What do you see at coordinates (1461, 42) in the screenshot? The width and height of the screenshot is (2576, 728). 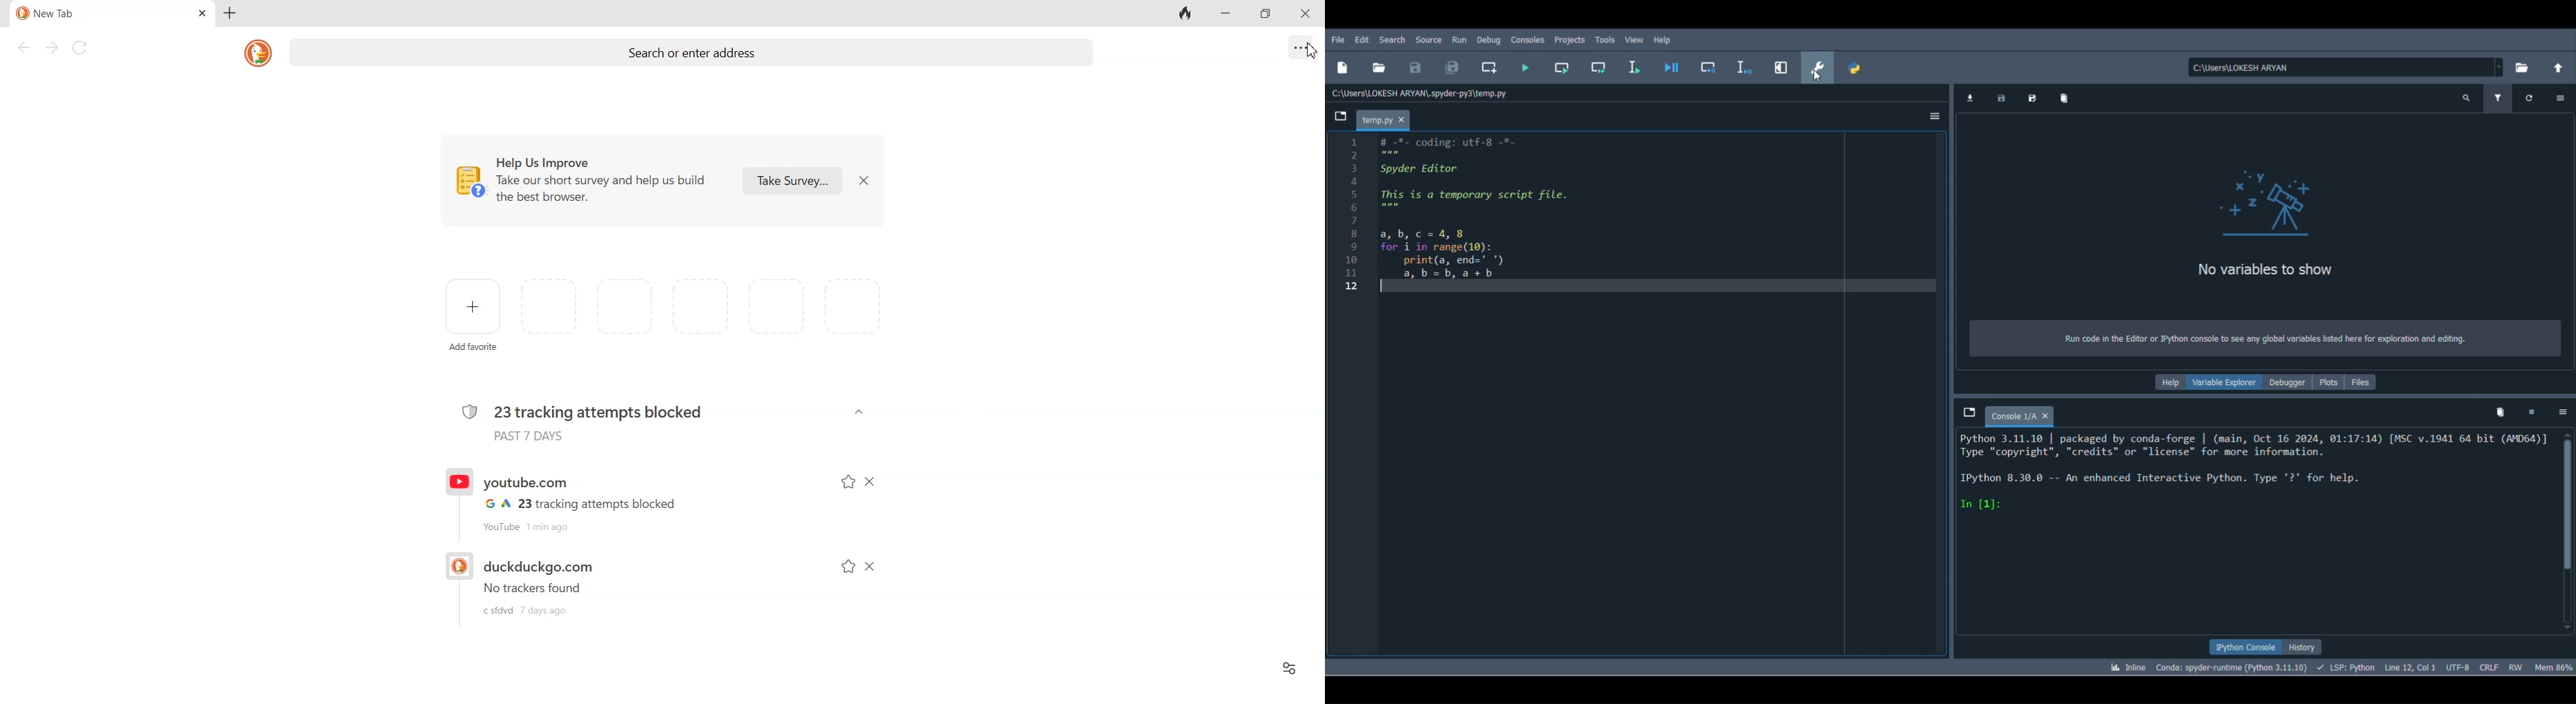 I see `Run` at bounding box center [1461, 42].